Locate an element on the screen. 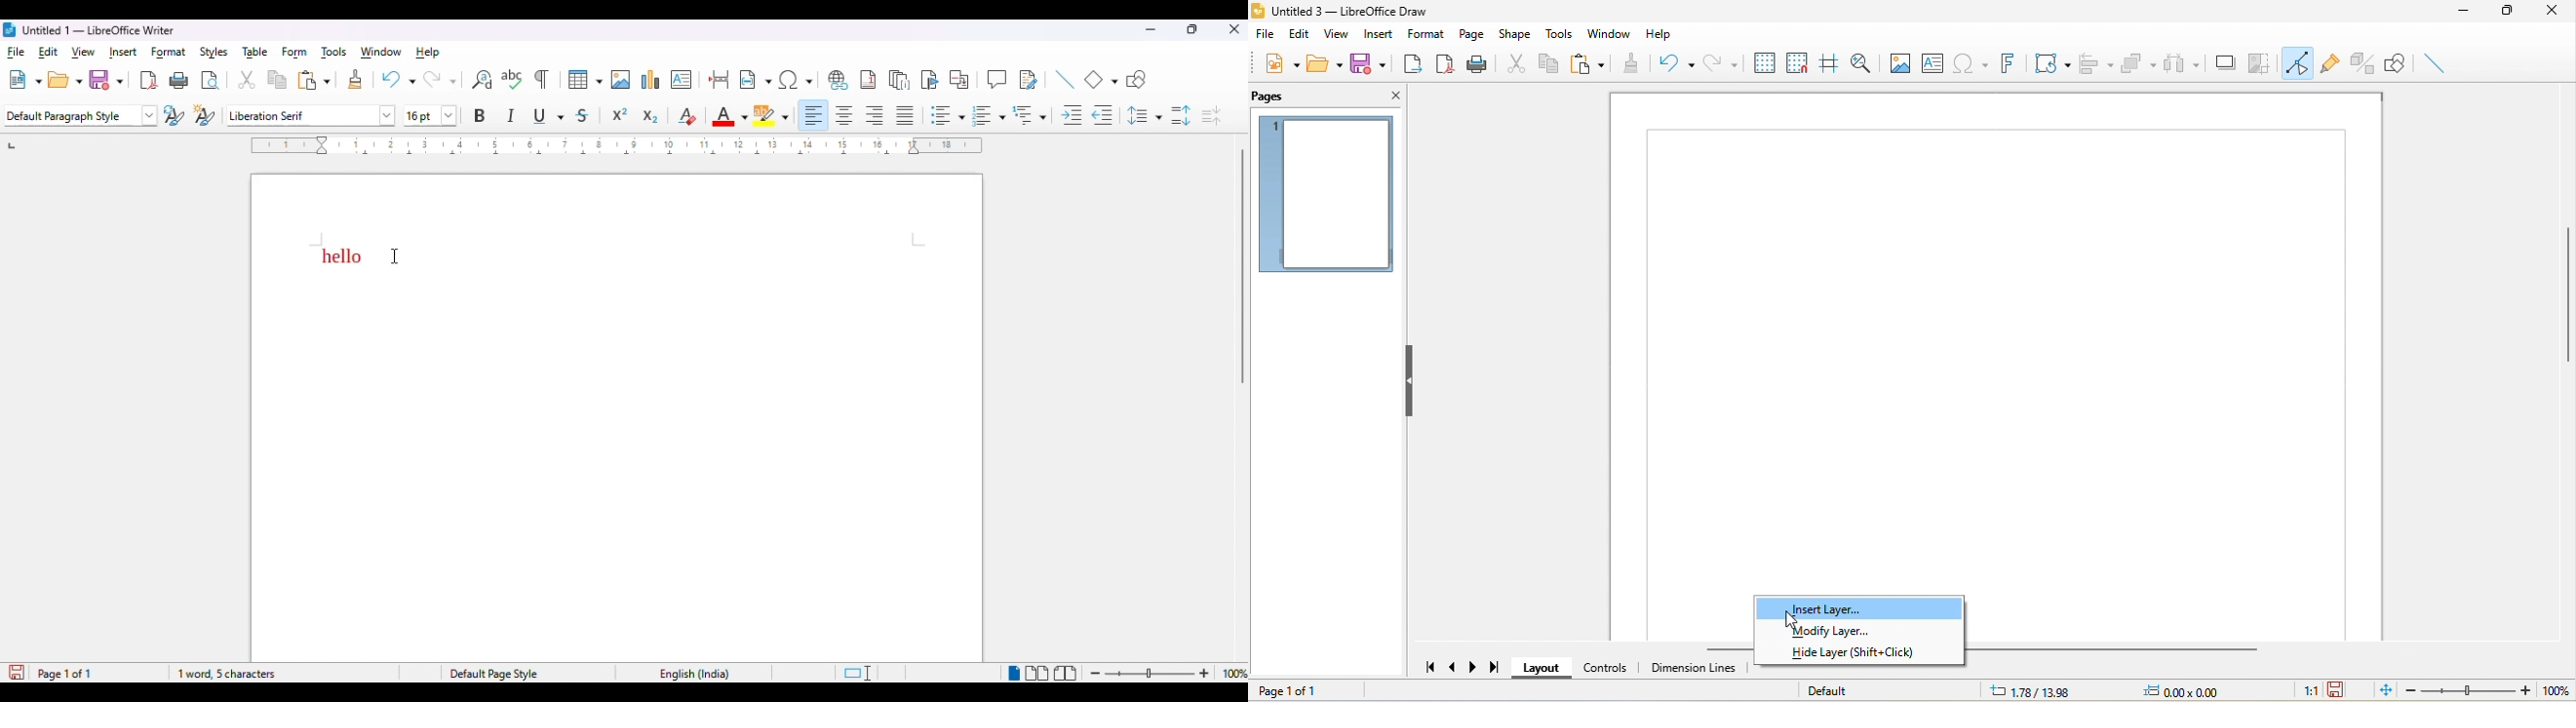  print is located at coordinates (1481, 64).